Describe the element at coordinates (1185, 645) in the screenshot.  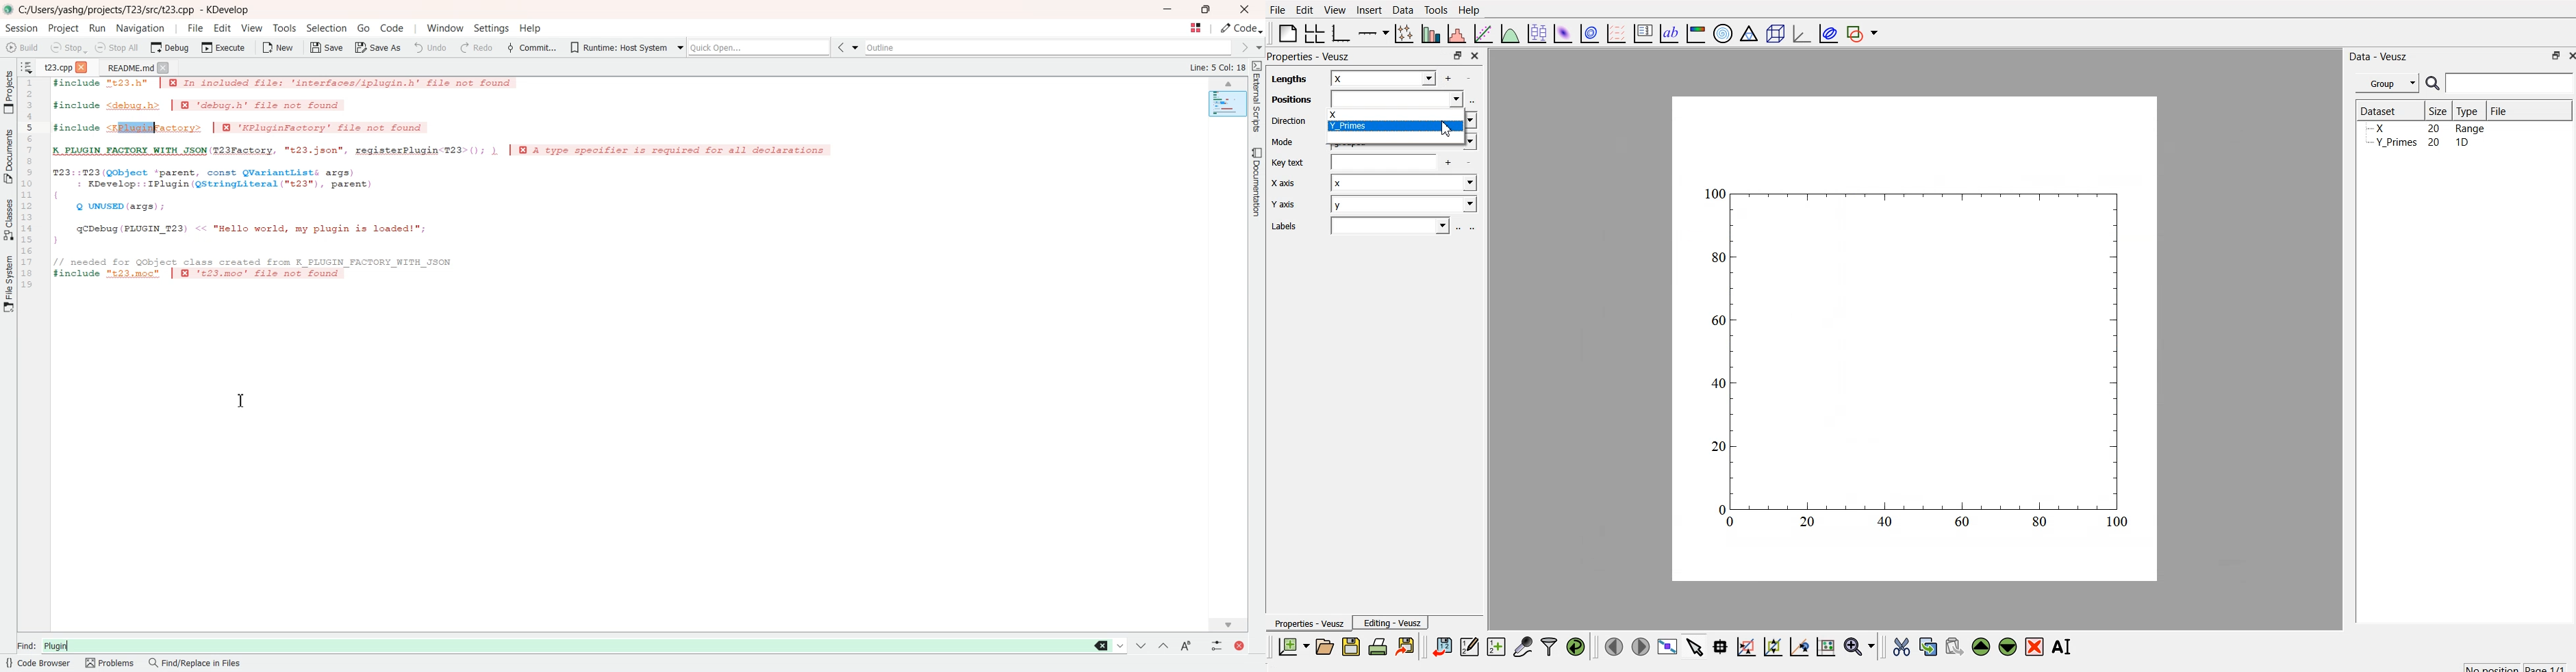
I see `Match case Sensitive` at that location.